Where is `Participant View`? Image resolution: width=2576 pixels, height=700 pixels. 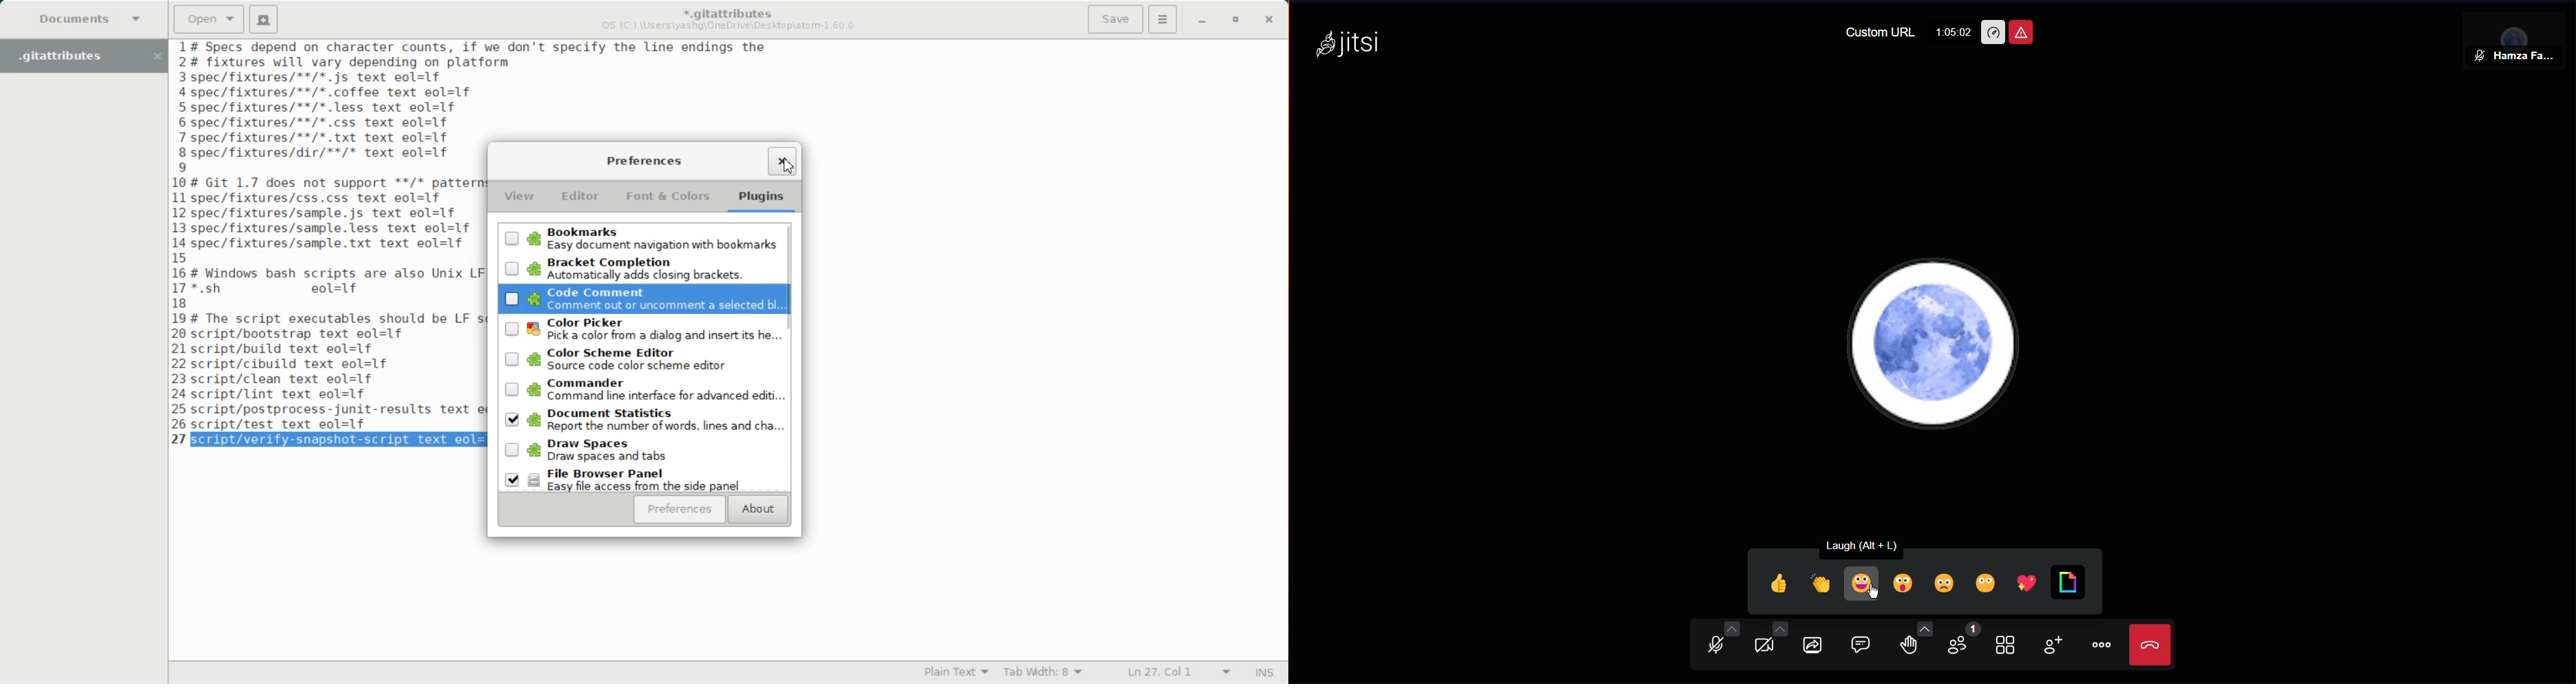
Participant View is located at coordinates (2517, 33).